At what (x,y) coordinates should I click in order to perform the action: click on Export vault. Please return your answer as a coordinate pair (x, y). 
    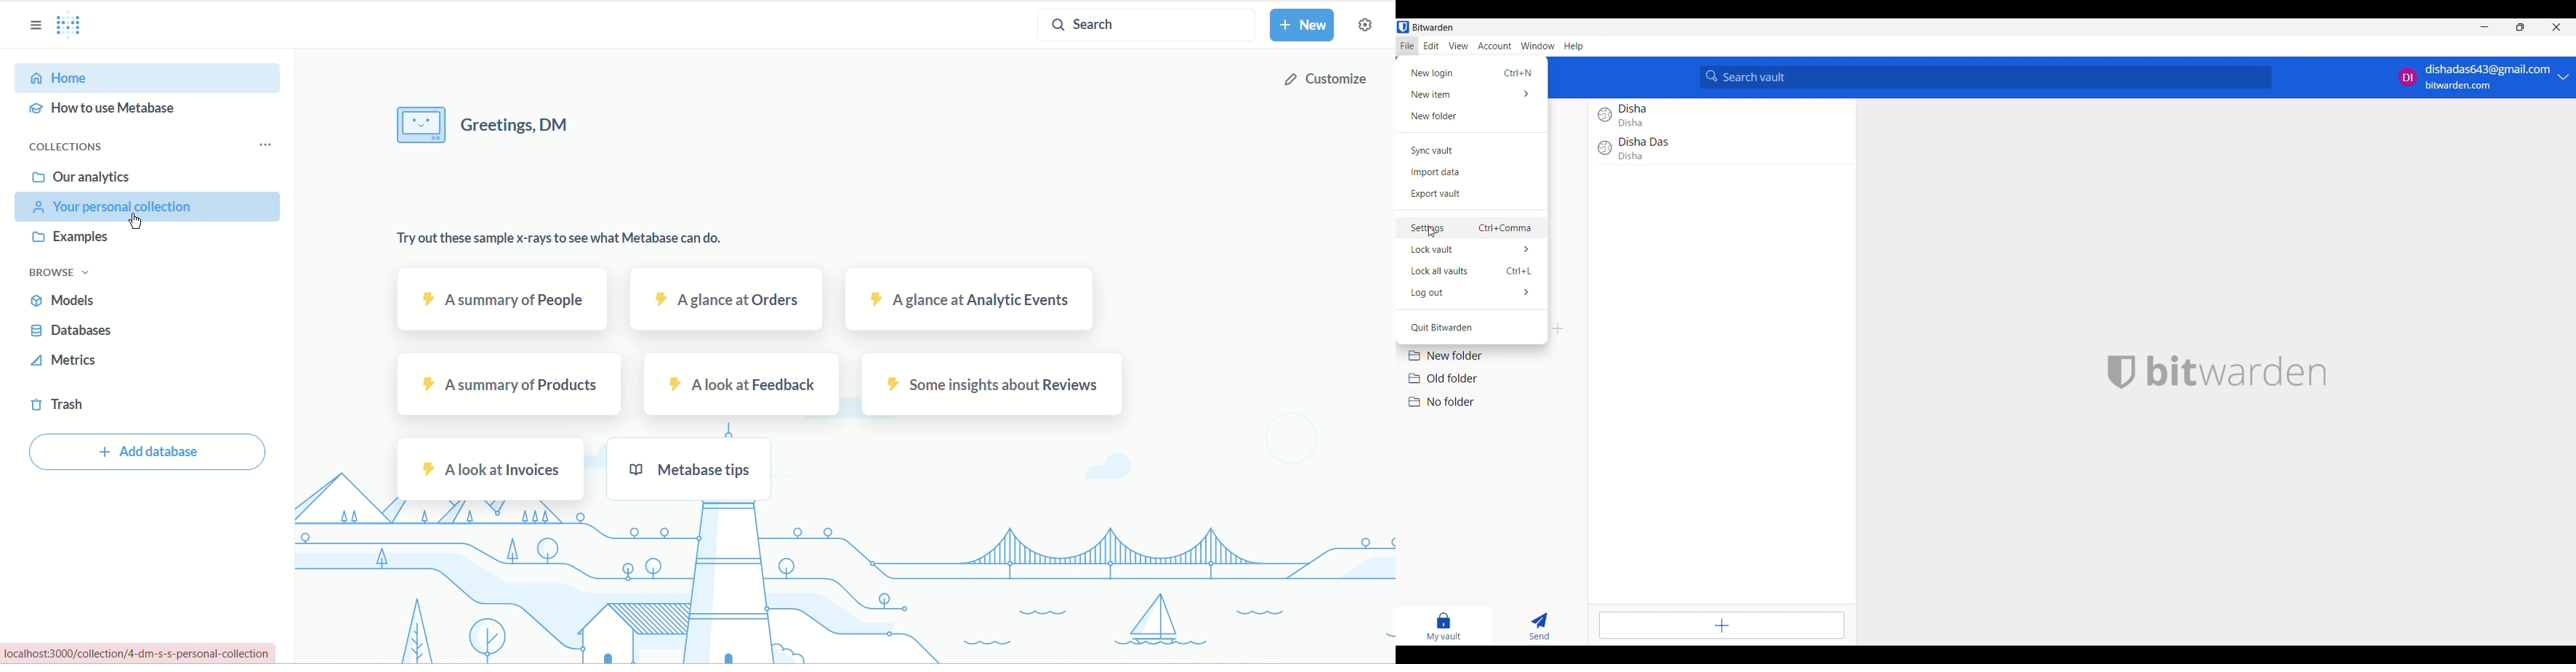
    Looking at the image, I should click on (1471, 194).